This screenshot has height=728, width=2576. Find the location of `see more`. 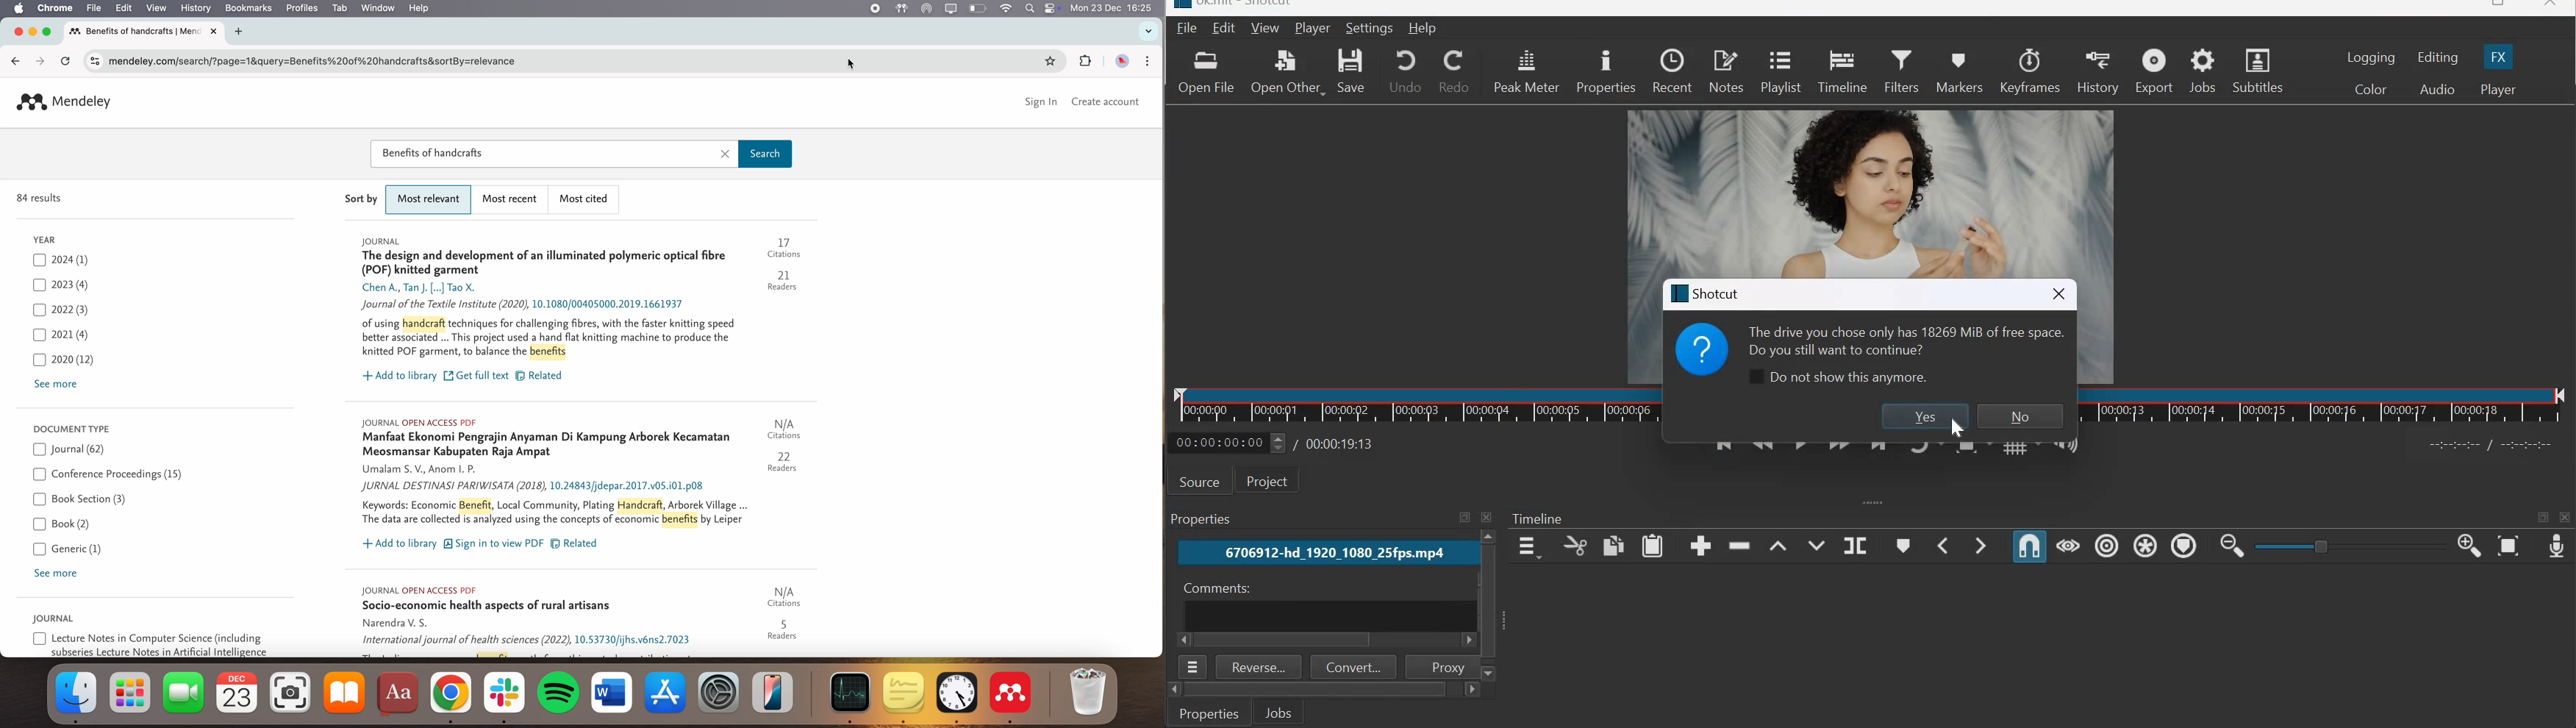

see more is located at coordinates (56, 574).